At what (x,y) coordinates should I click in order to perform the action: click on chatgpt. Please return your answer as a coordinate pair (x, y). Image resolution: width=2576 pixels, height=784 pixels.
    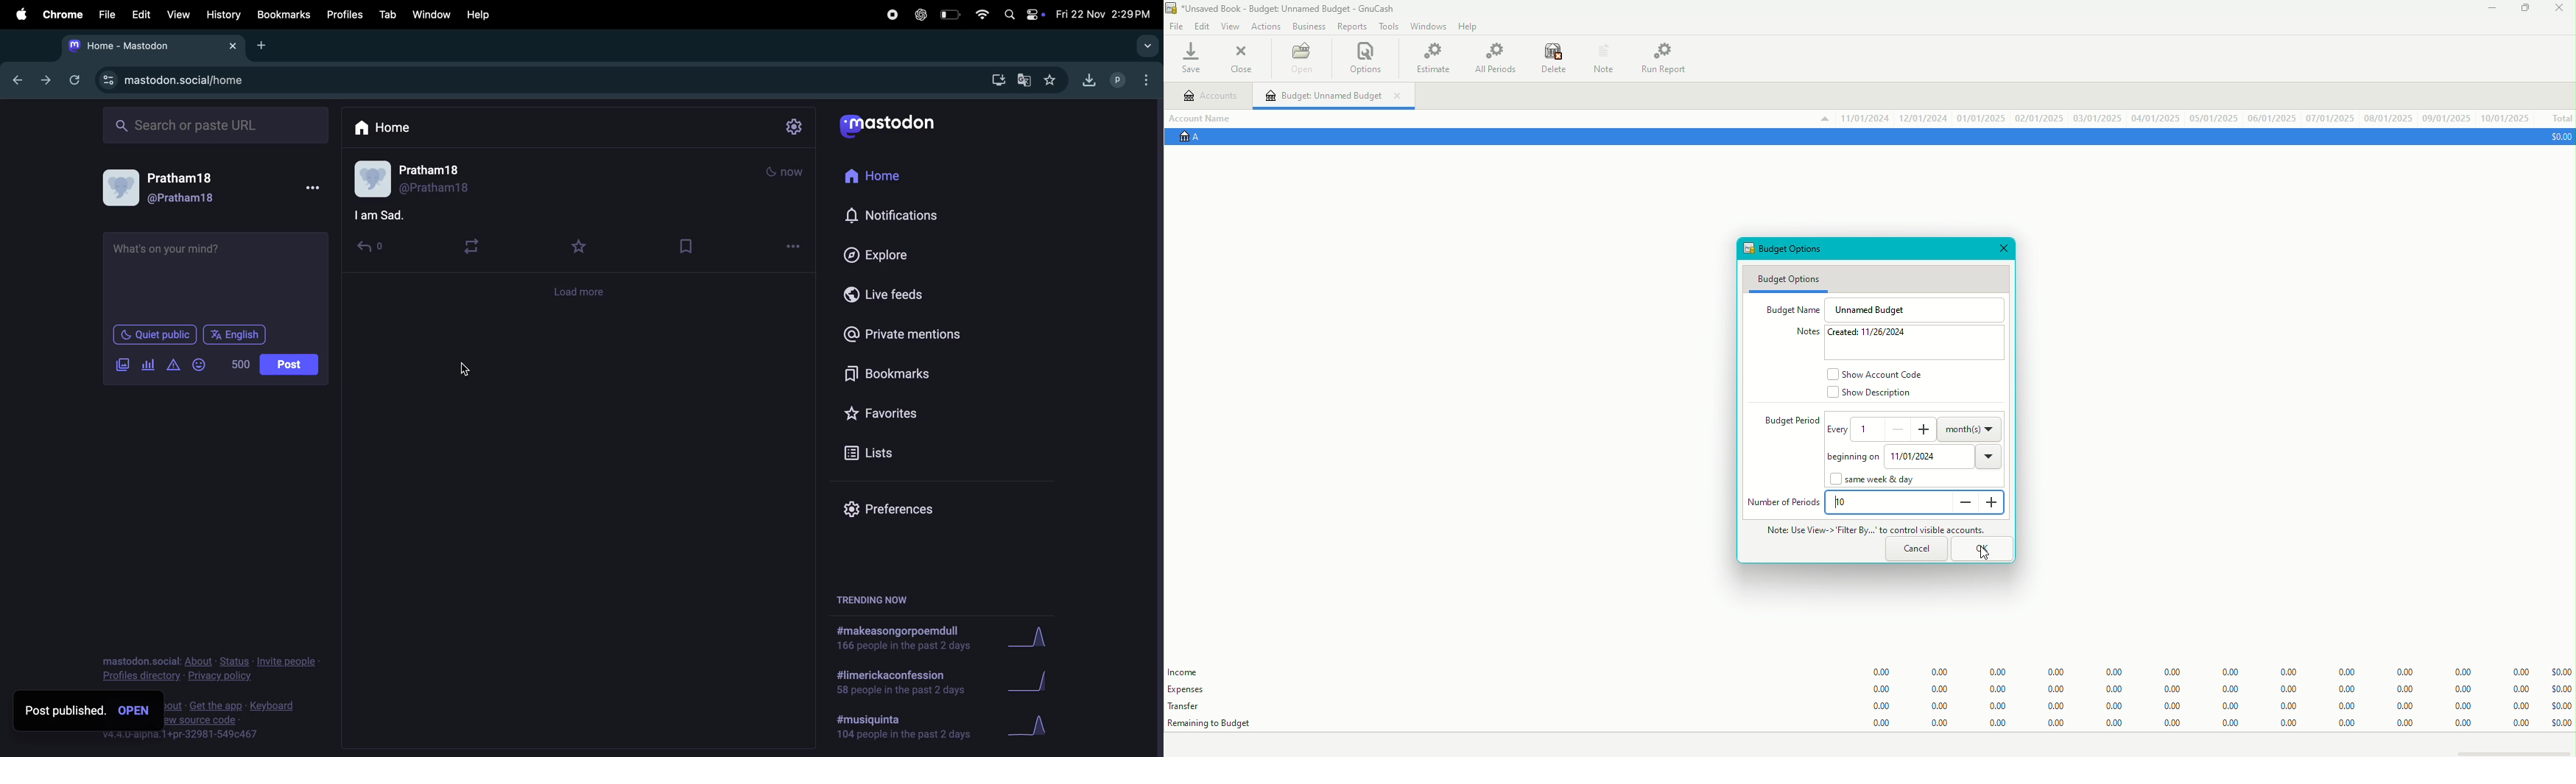
    Looking at the image, I should click on (922, 15).